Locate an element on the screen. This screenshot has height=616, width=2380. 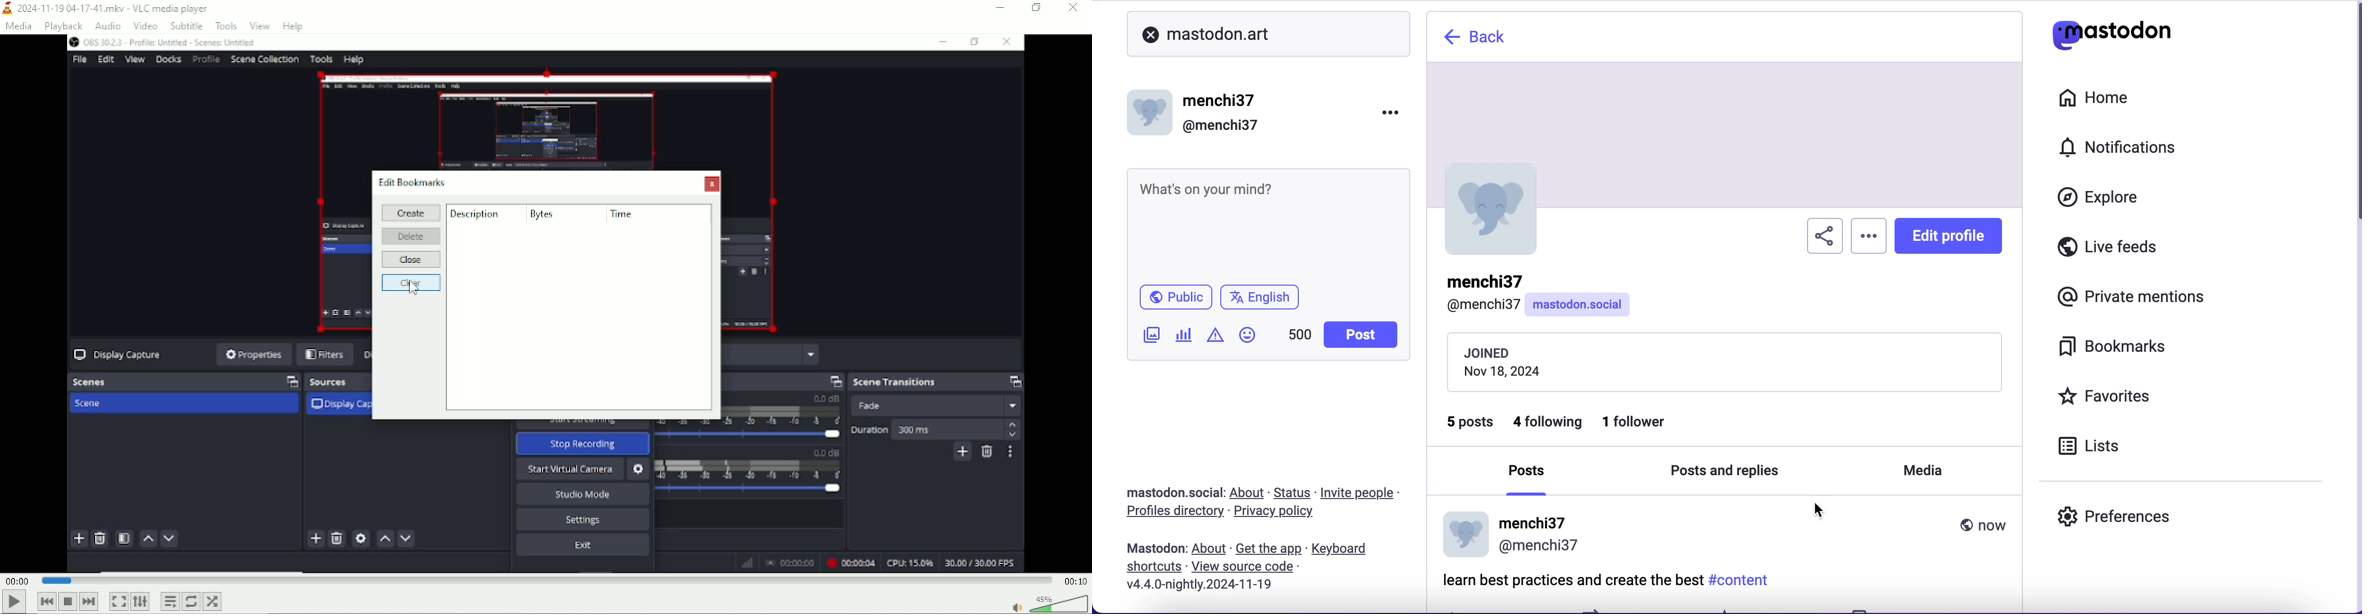
user profile picture is located at coordinates (1492, 206).